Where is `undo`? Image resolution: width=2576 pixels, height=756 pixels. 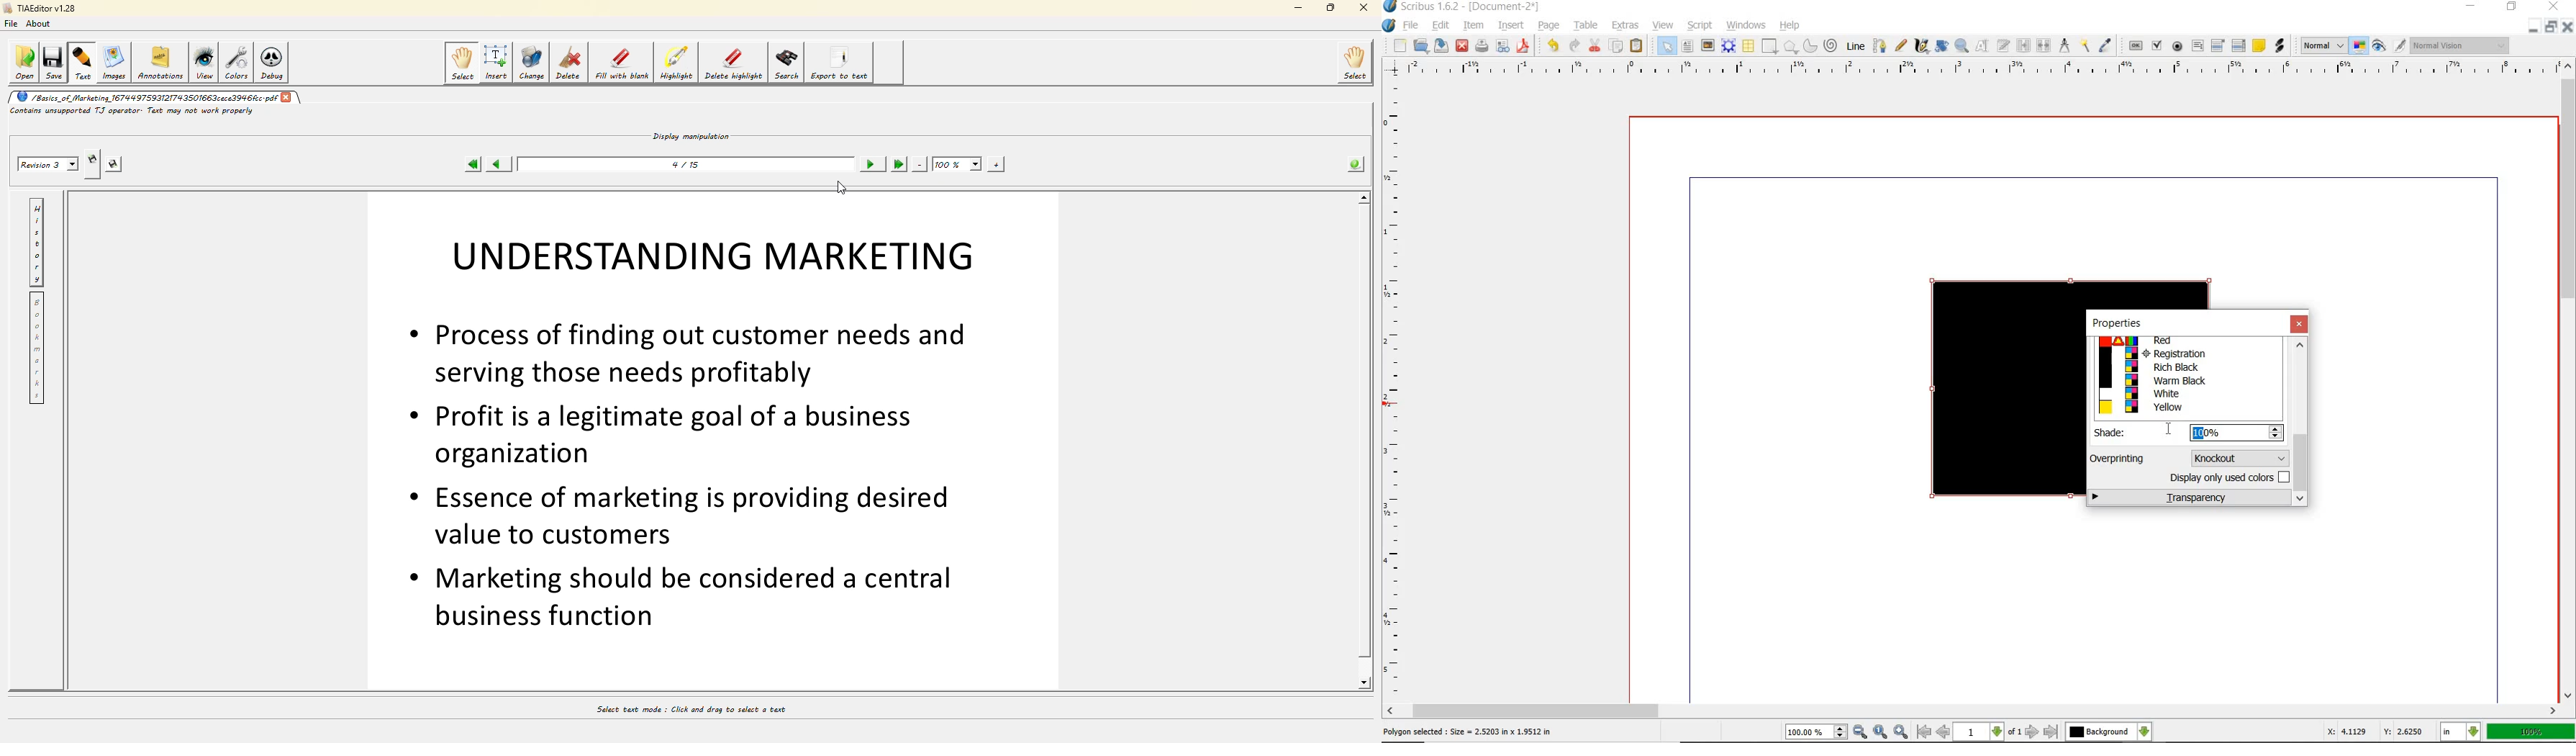
undo is located at coordinates (1553, 47).